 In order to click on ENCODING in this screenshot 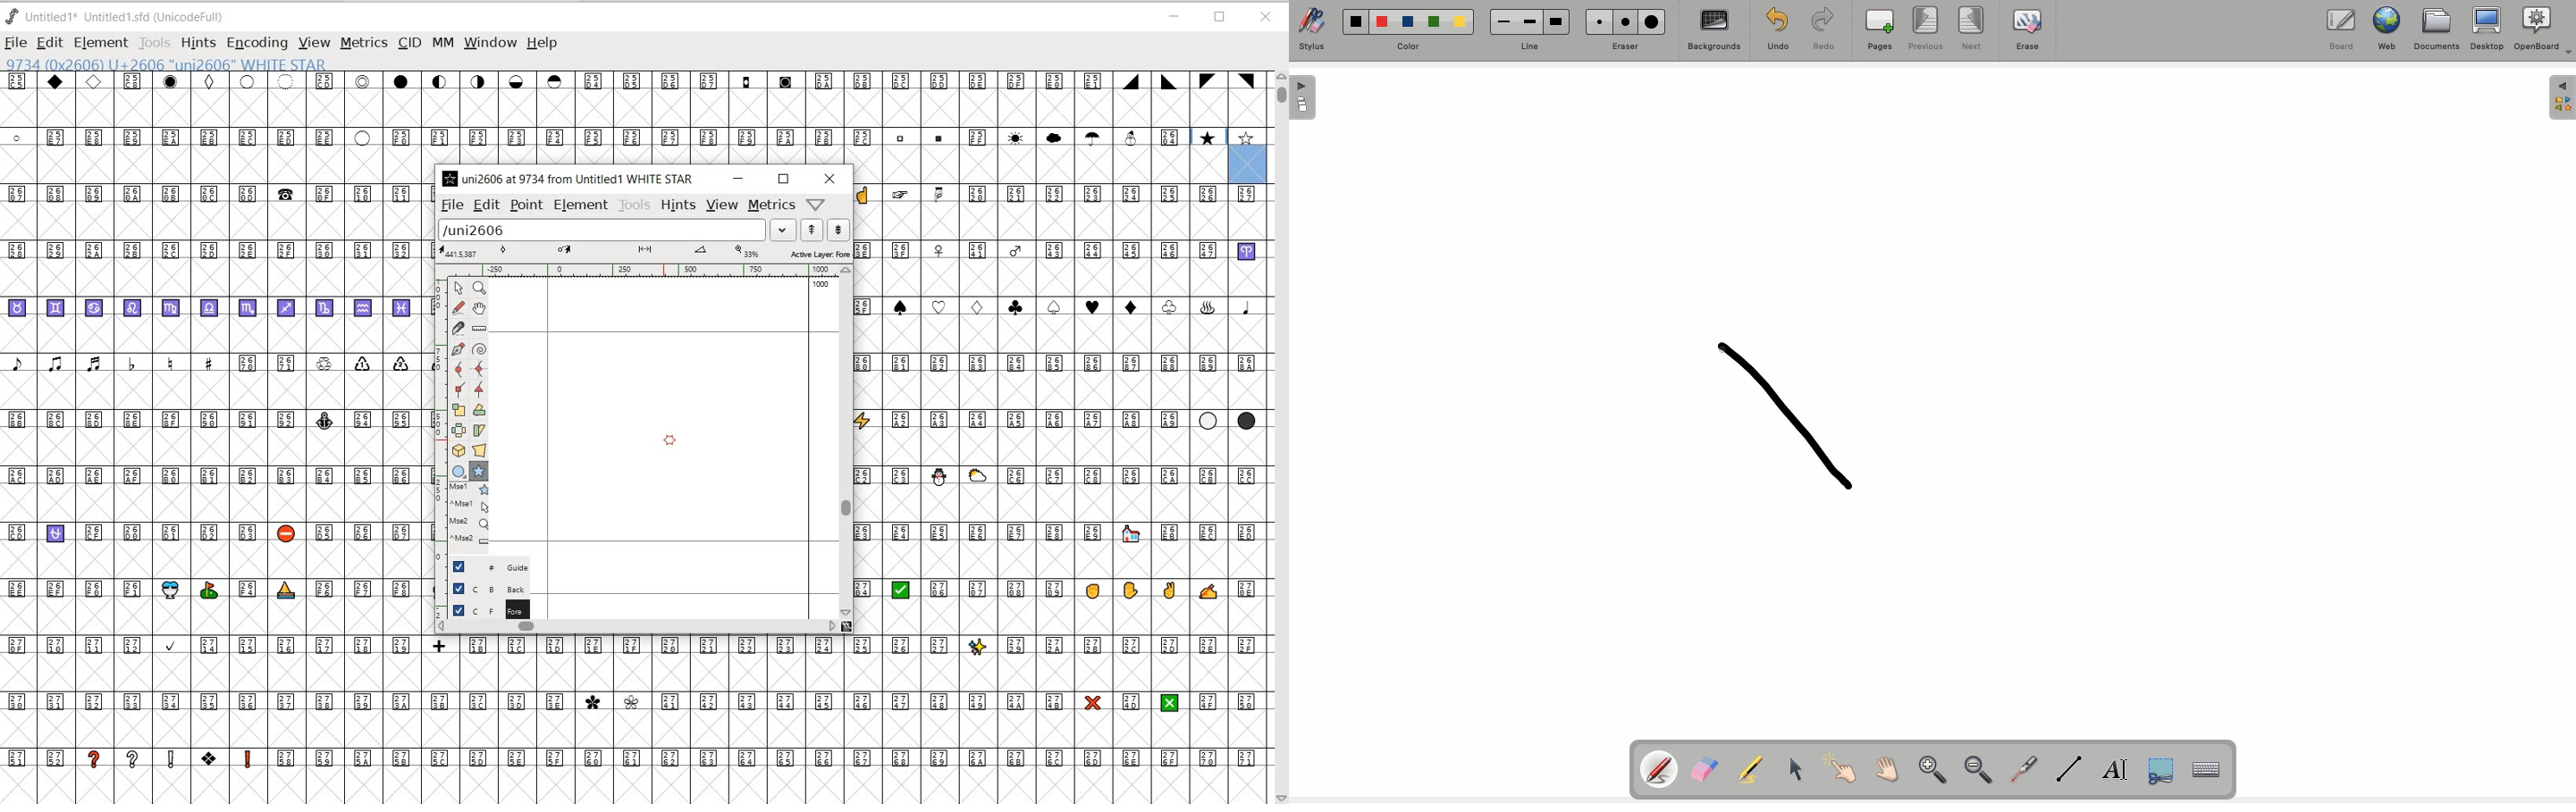, I will do `click(256, 44)`.